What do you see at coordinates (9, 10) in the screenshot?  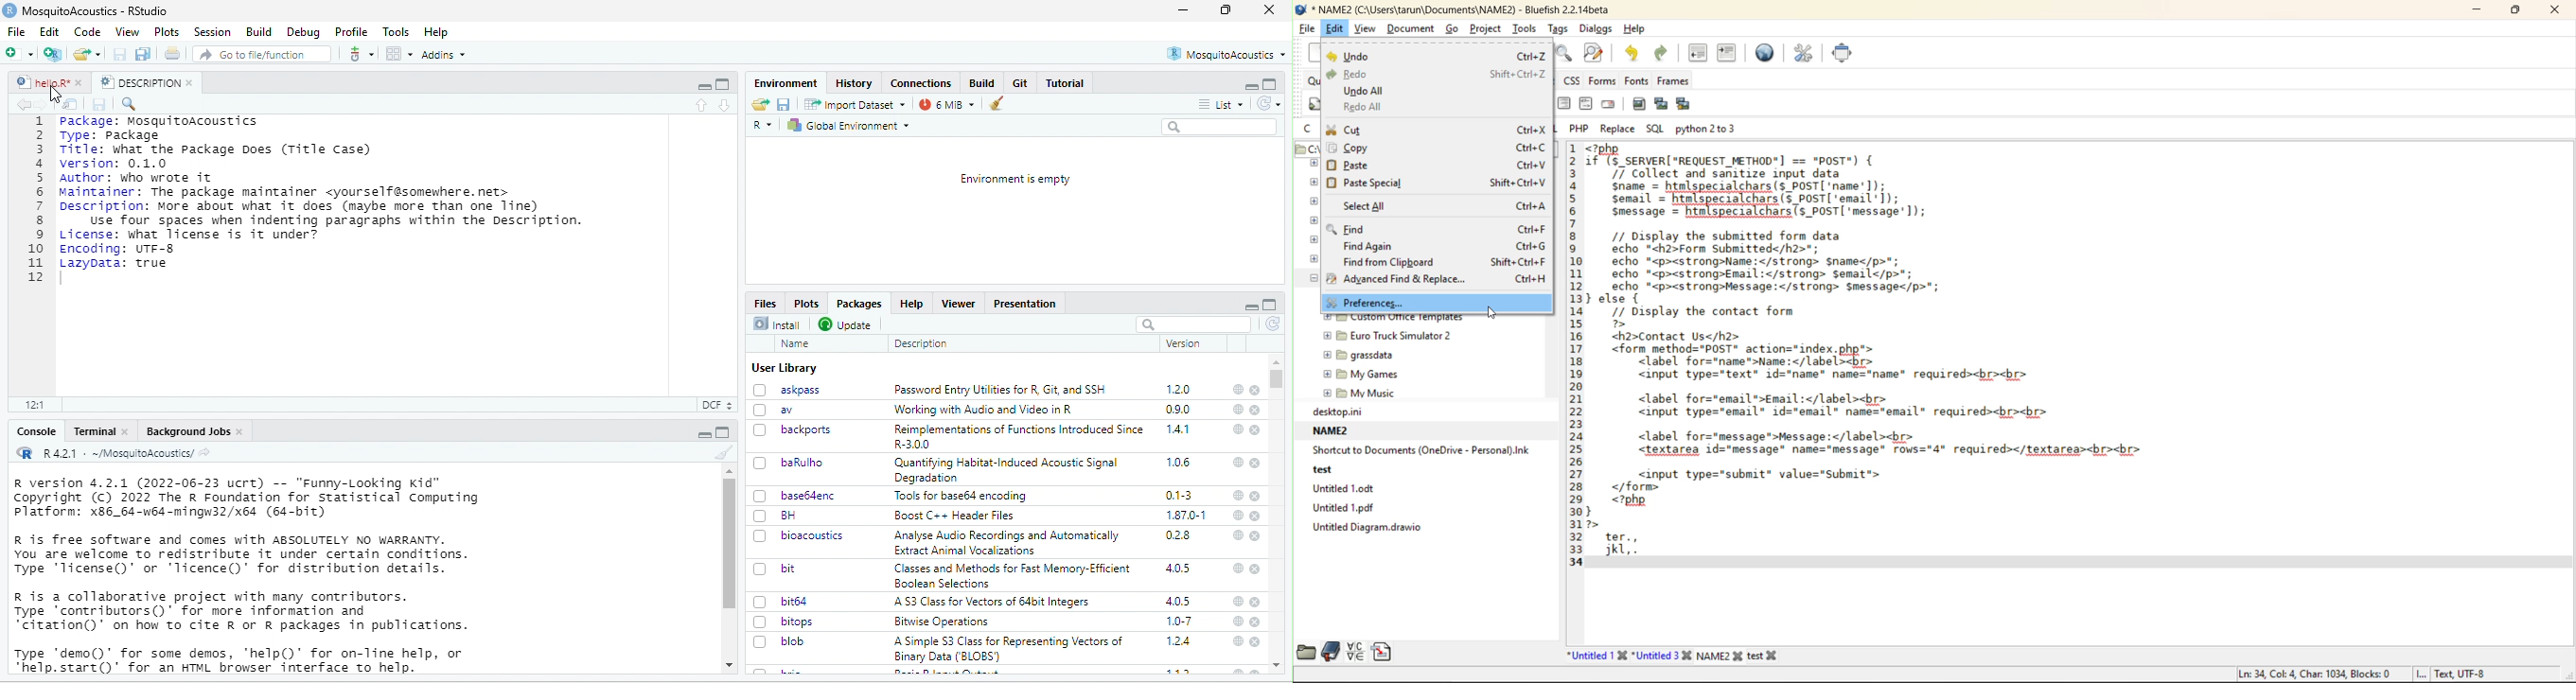 I see `logo` at bounding box center [9, 10].